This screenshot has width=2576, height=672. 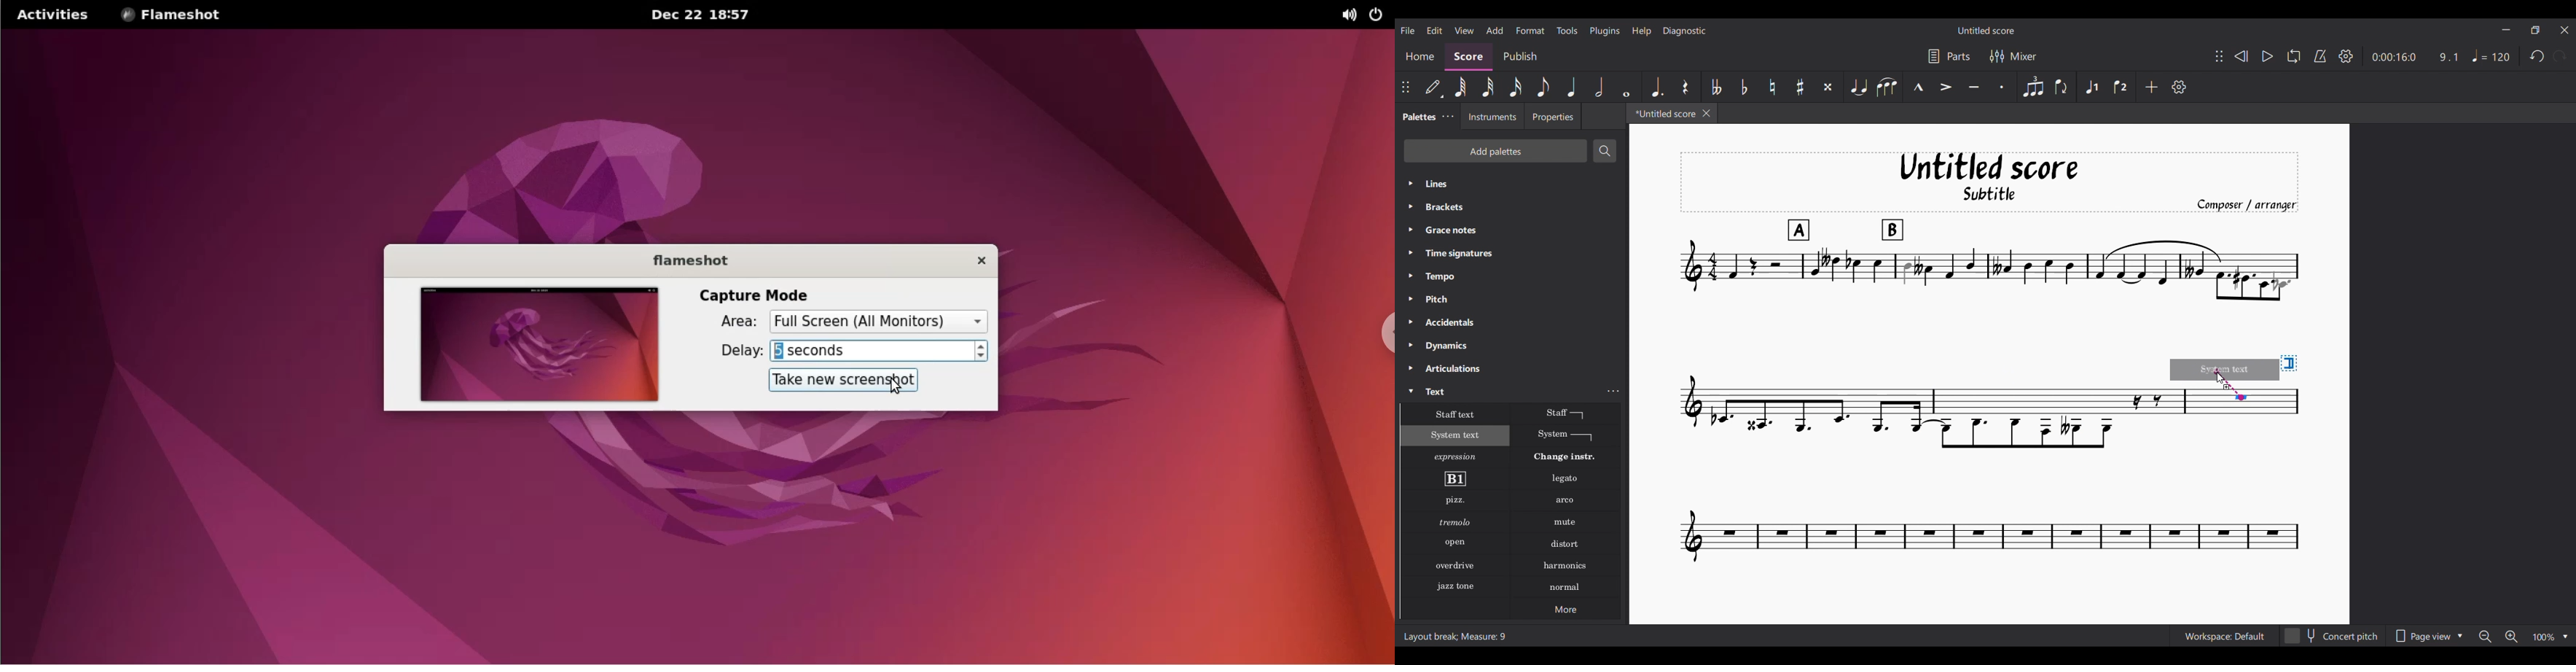 I want to click on Home section, so click(x=1419, y=57).